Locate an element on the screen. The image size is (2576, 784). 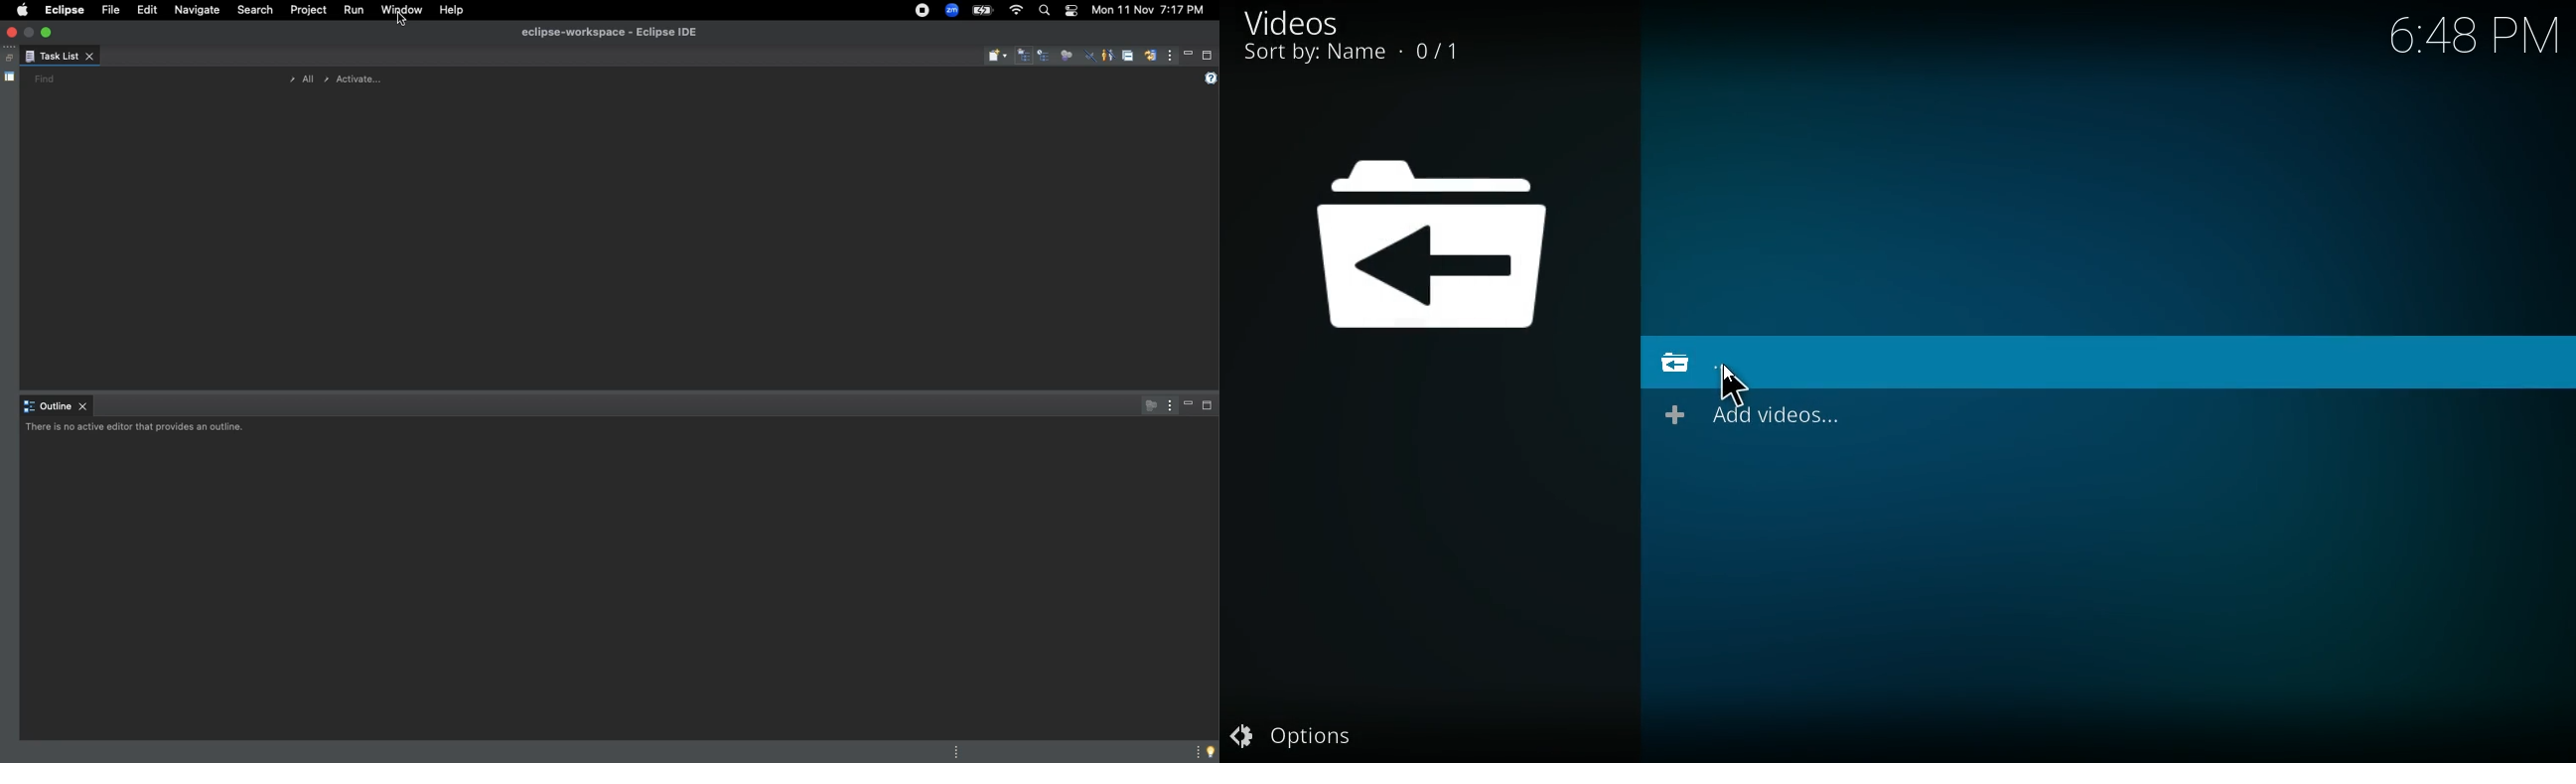
options is located at coordinates (1298, 730).